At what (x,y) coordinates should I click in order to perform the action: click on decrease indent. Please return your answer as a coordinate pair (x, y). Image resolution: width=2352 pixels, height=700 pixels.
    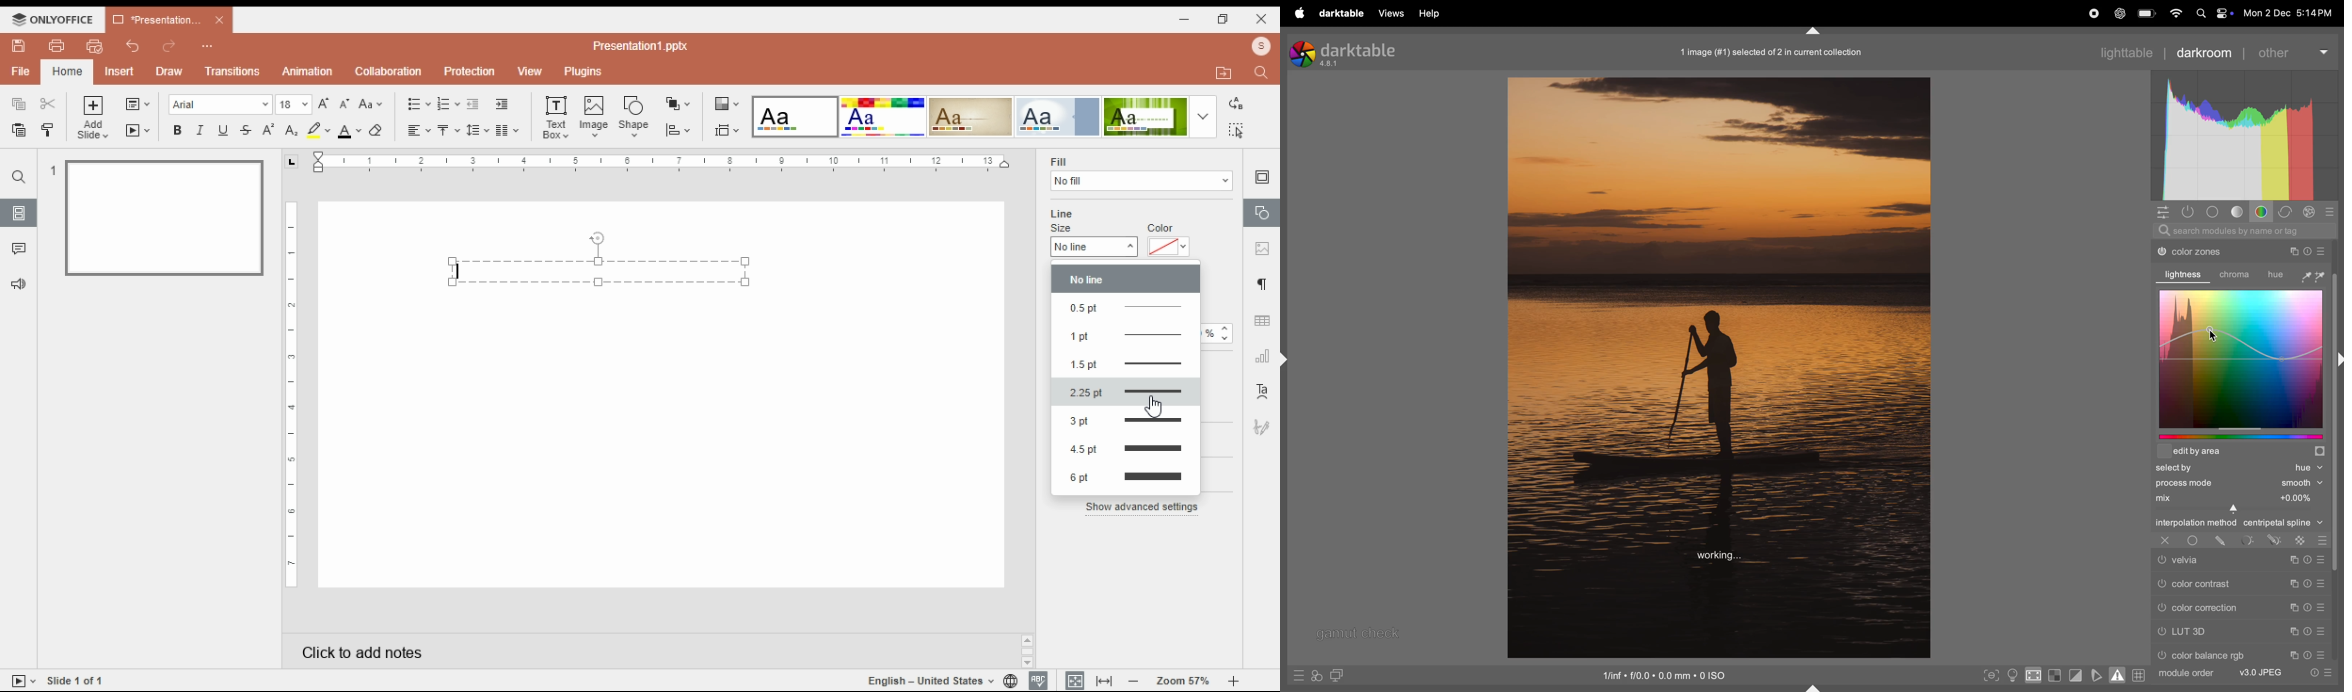
    Looking at the image, I should click on (473, 104).